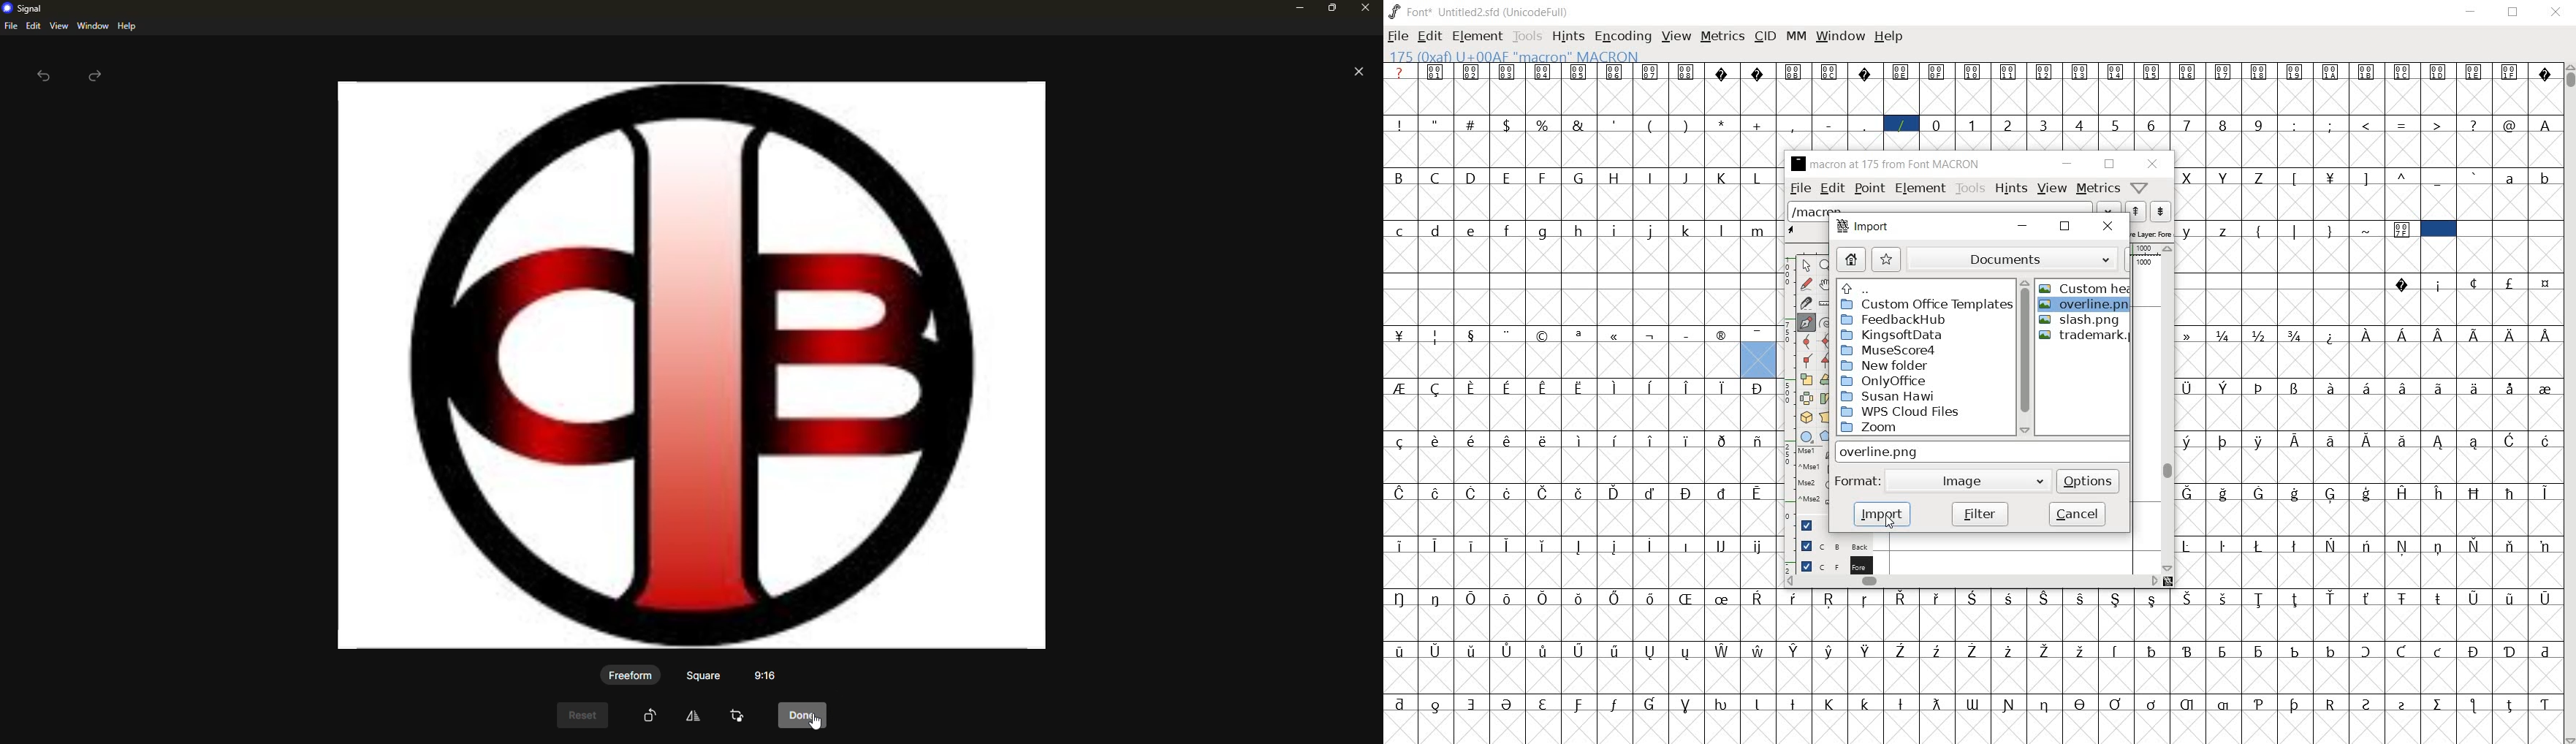 This screenshot has height=756, width=2576. What do you see at coordinates (1651, 72) in the screenshot?
I see `Symbol` at bounding box center [1651, 72].